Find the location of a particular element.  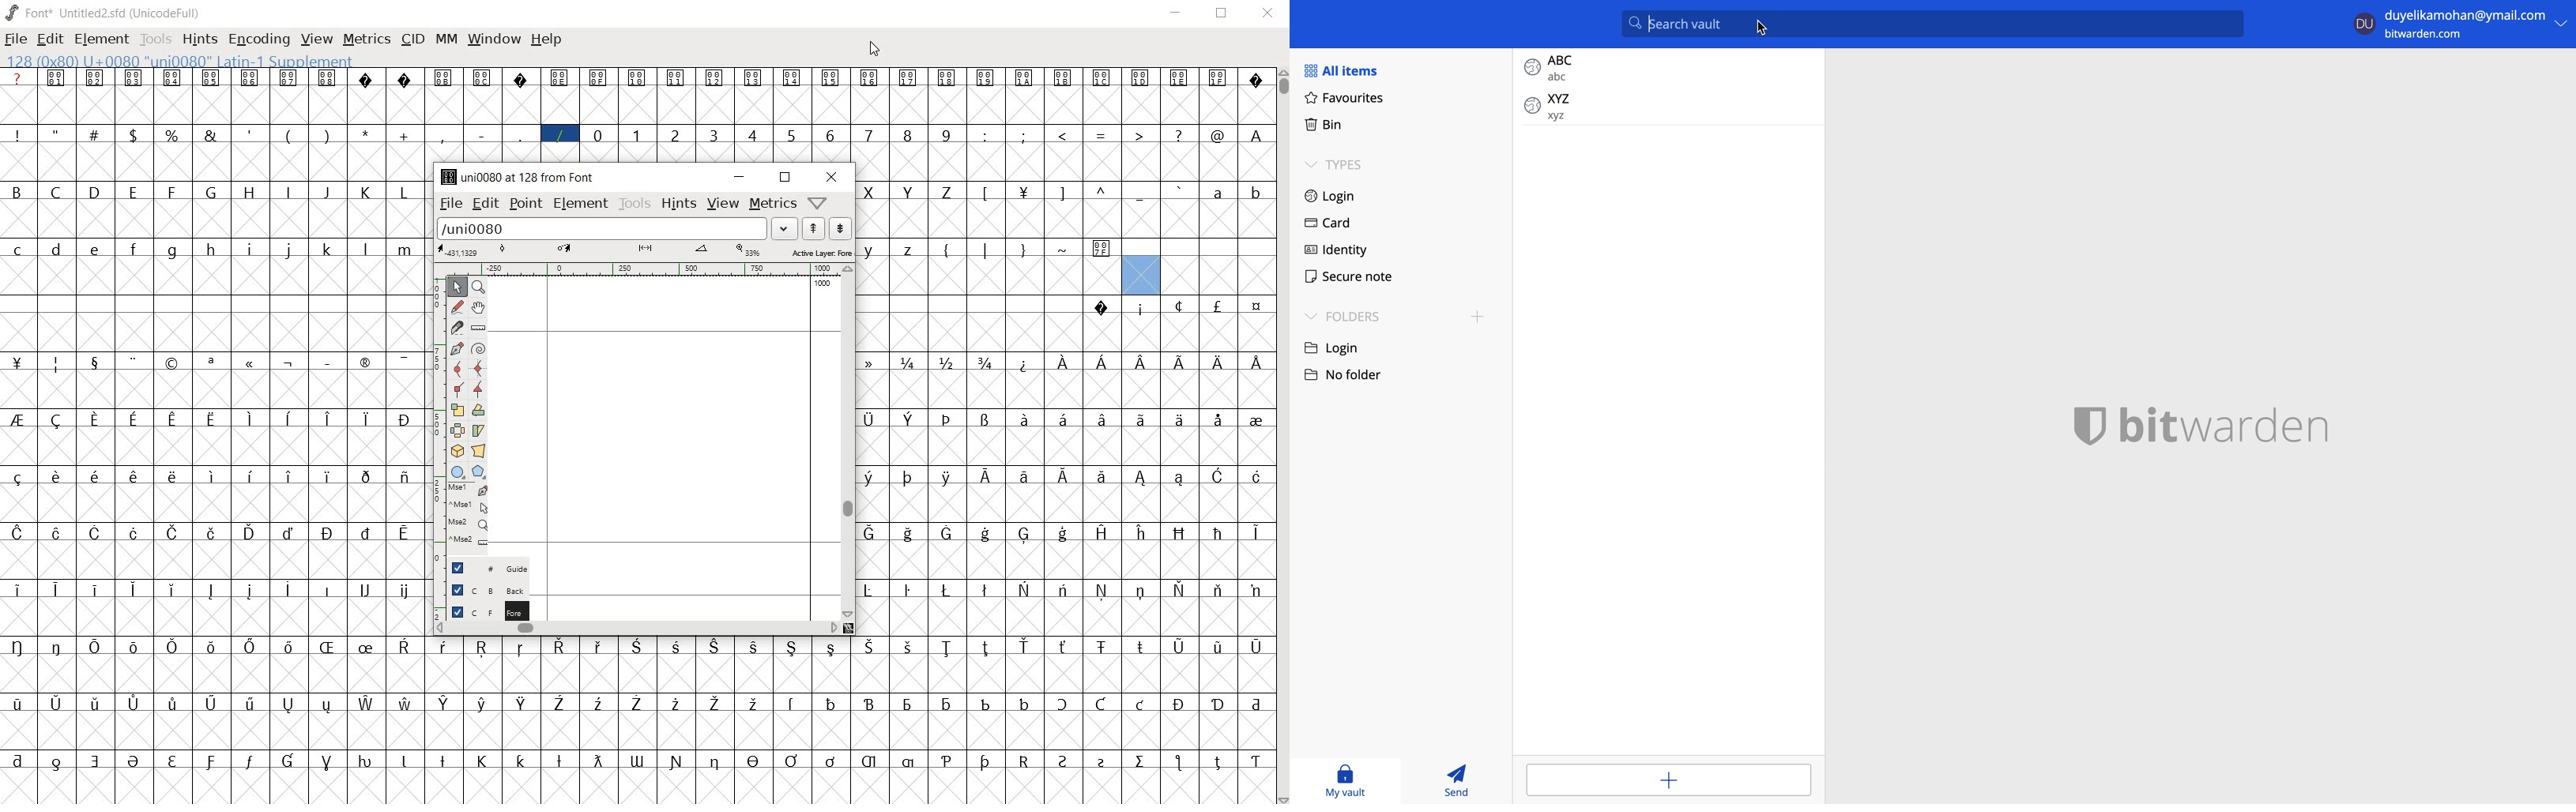

glyph is located at coordinates (250, 704).